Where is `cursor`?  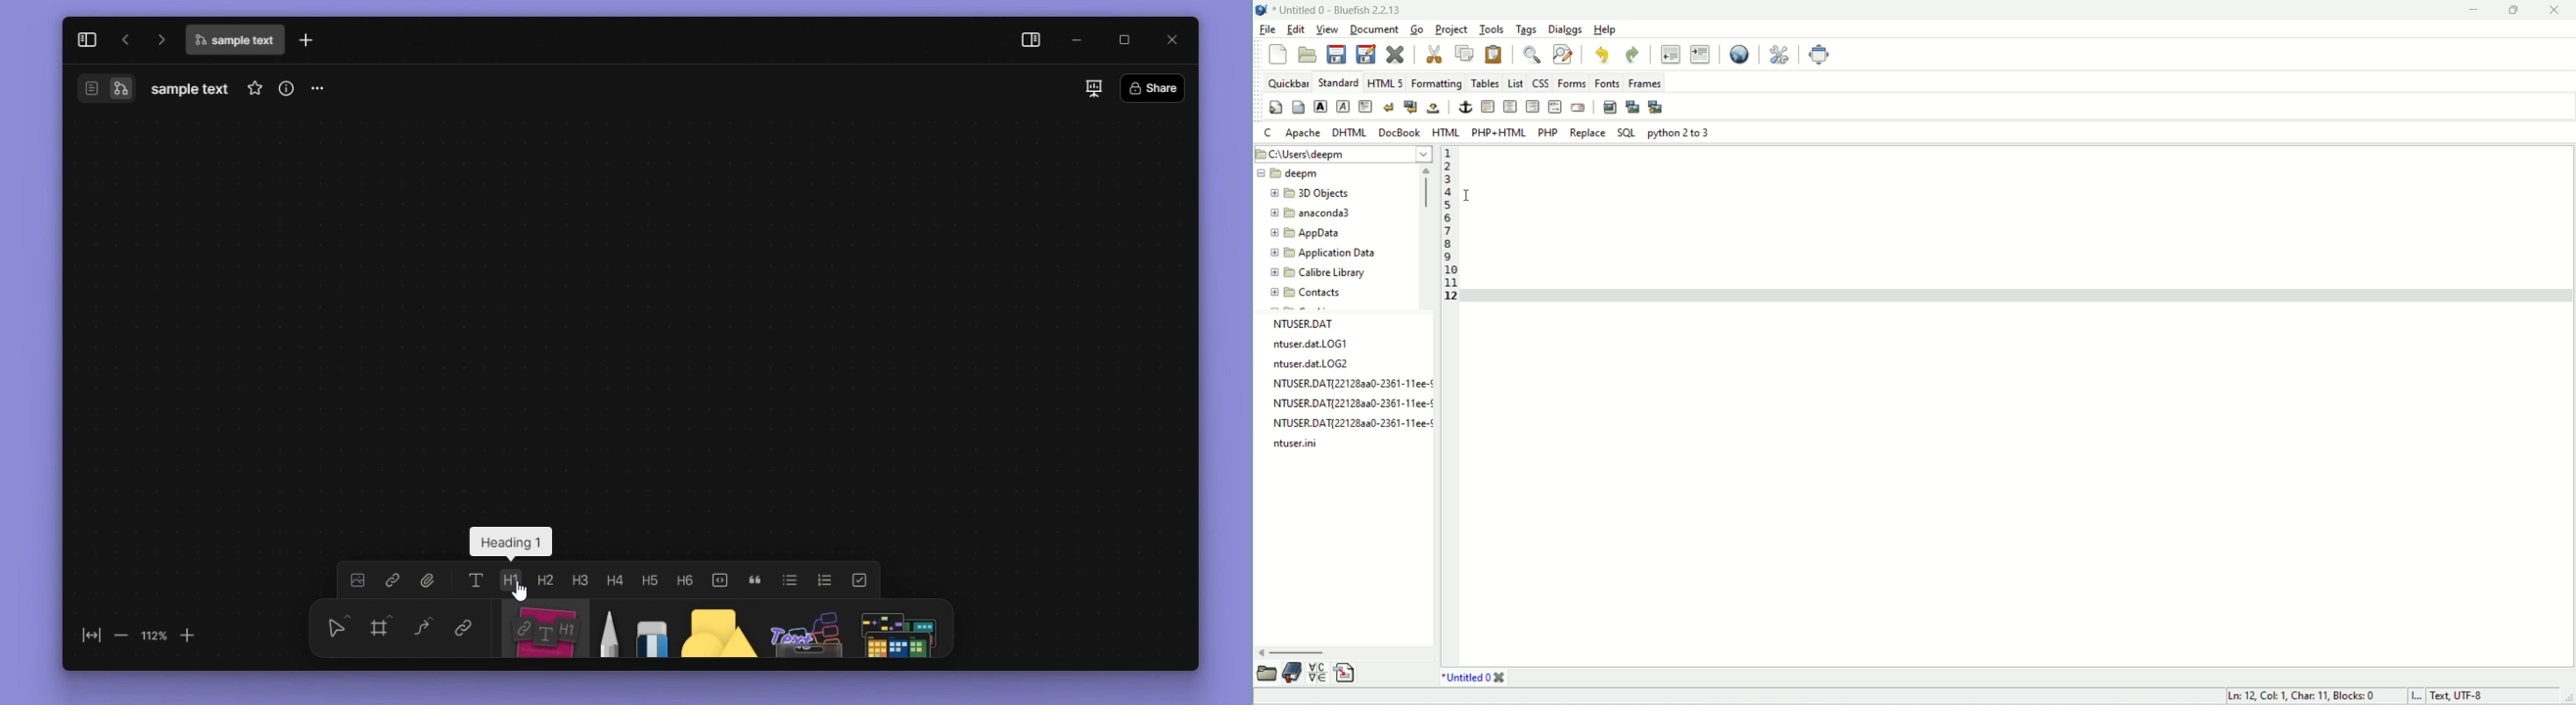
cursor is located at coordinates (1471, 199).